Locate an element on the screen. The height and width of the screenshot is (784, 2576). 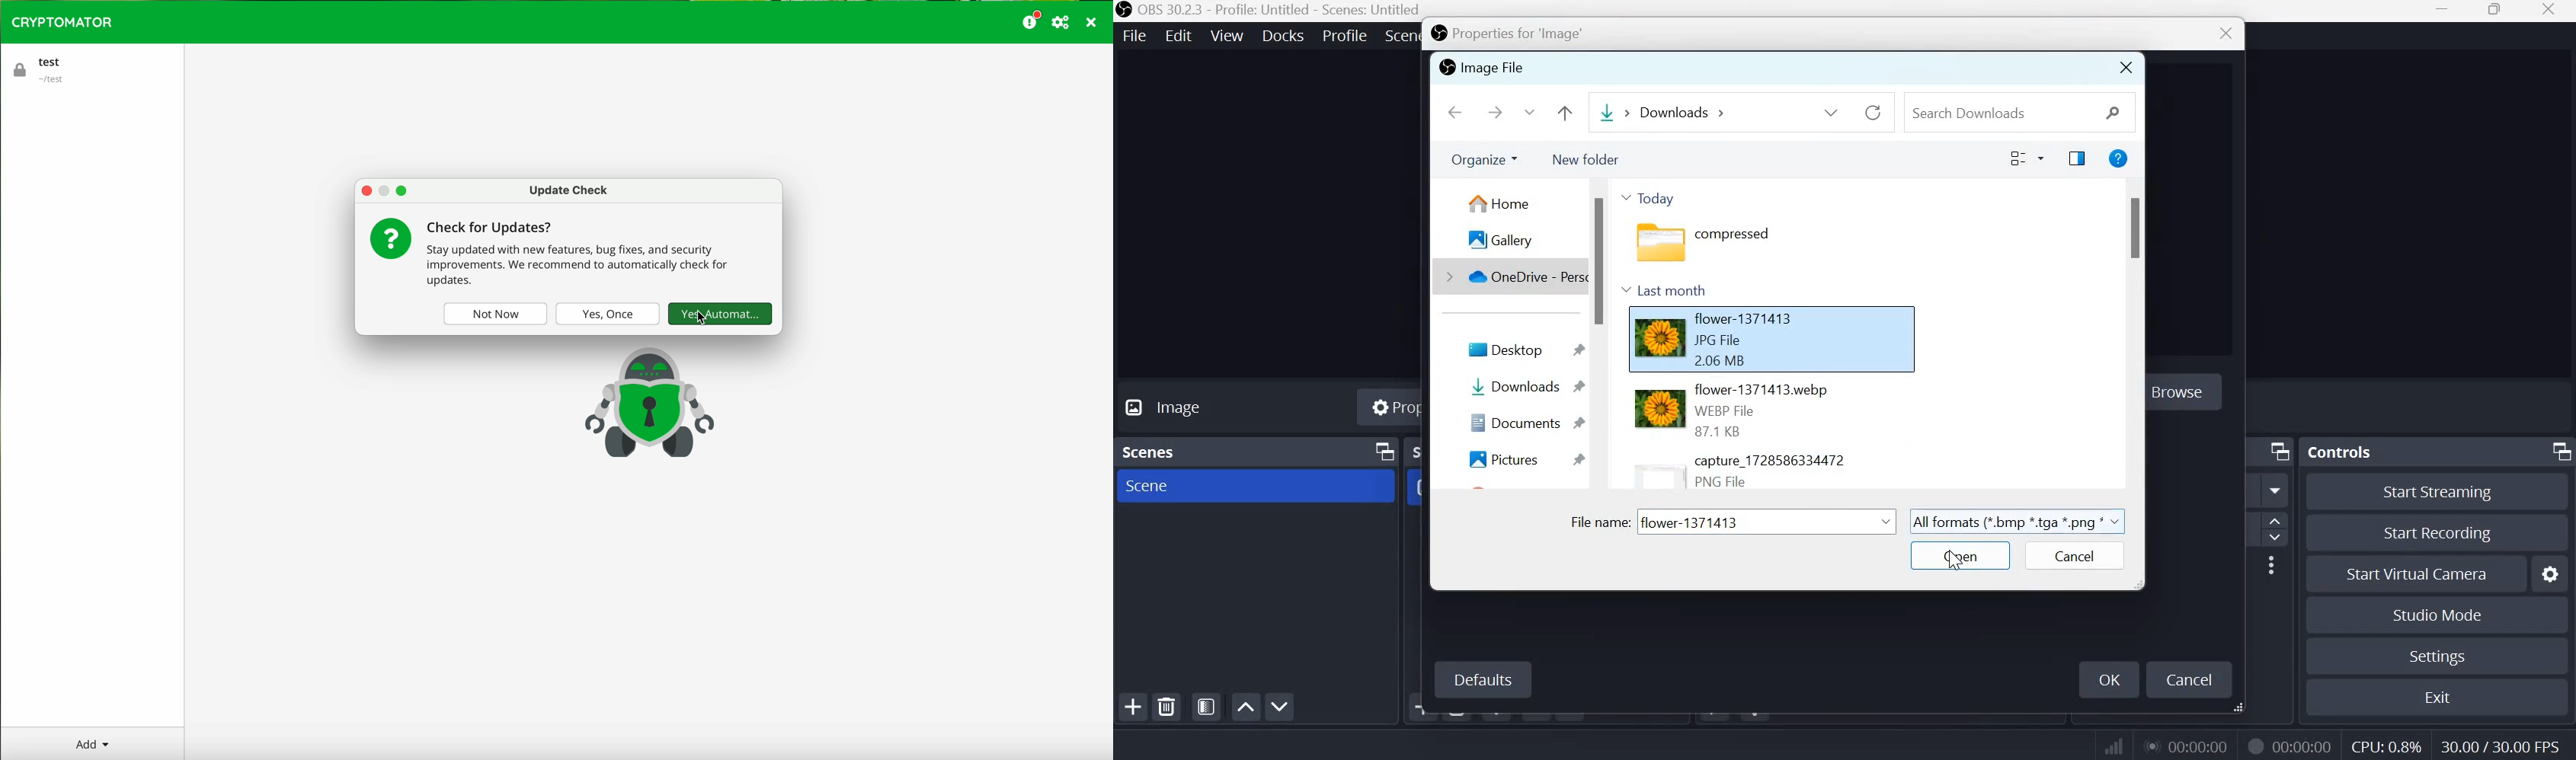
Start virtual camera is located at coordinates (2428, 572).